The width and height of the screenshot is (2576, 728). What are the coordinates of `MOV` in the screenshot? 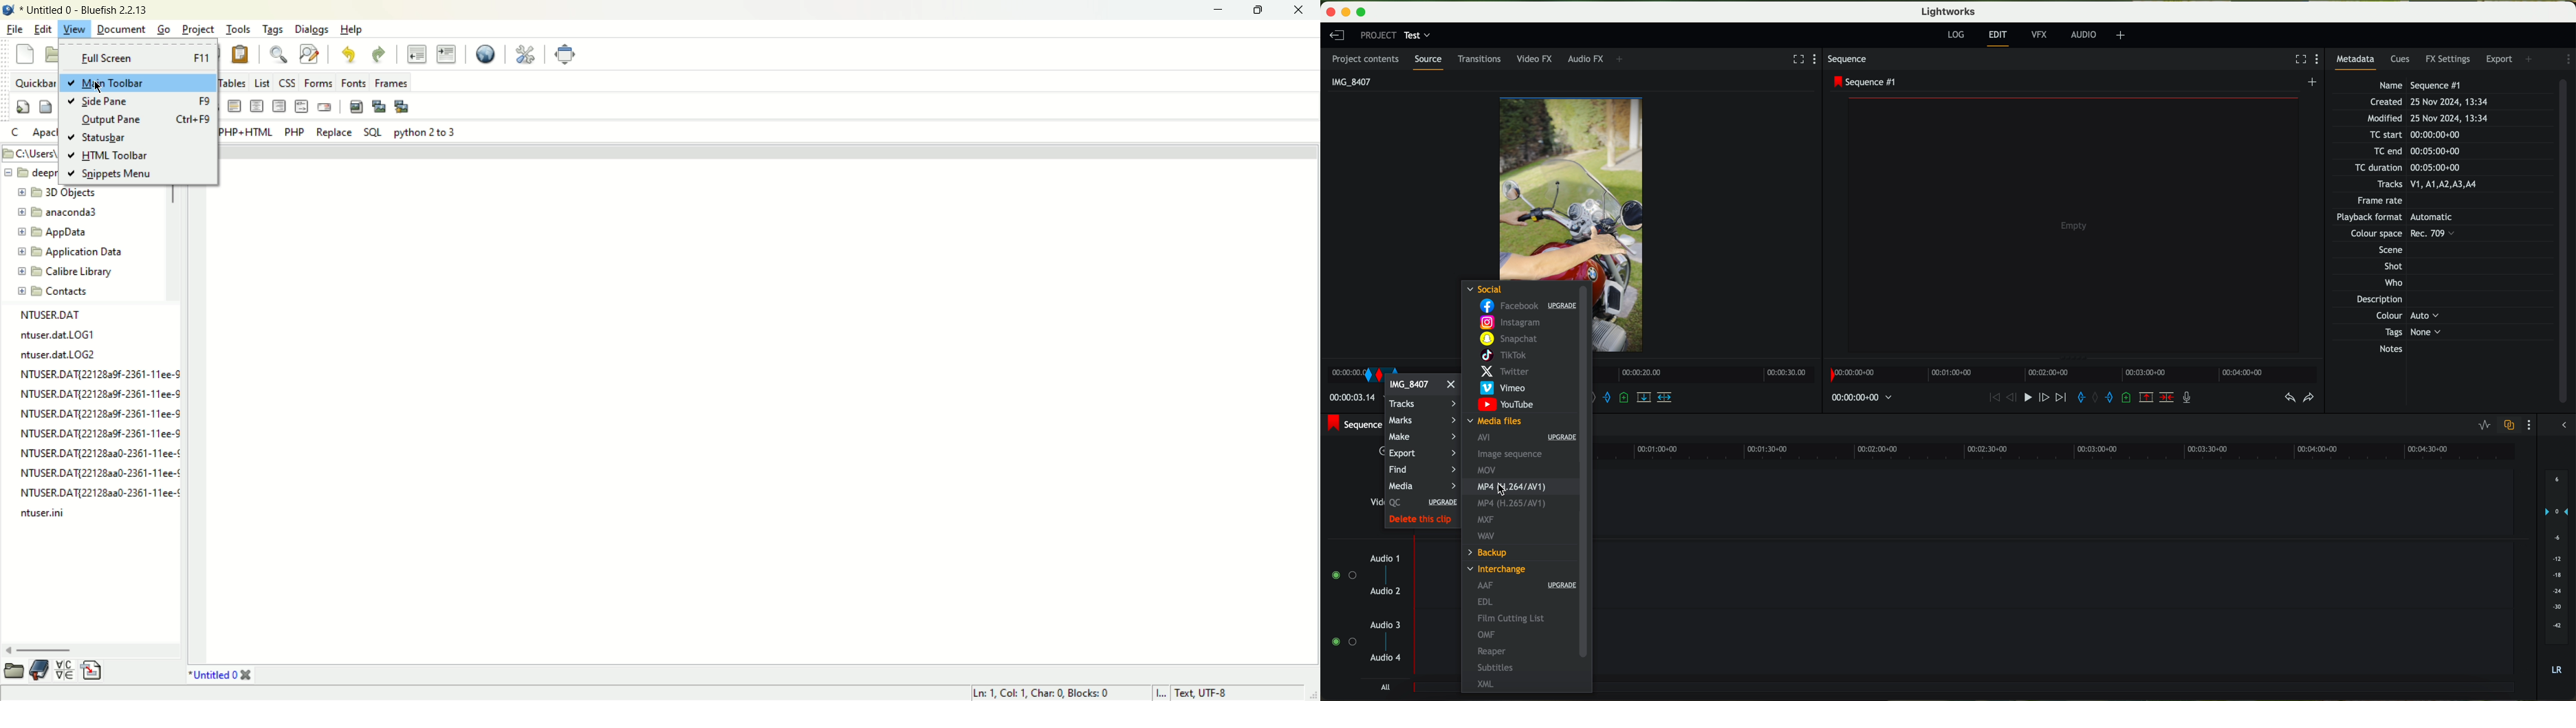 It's located at (1488, 469).